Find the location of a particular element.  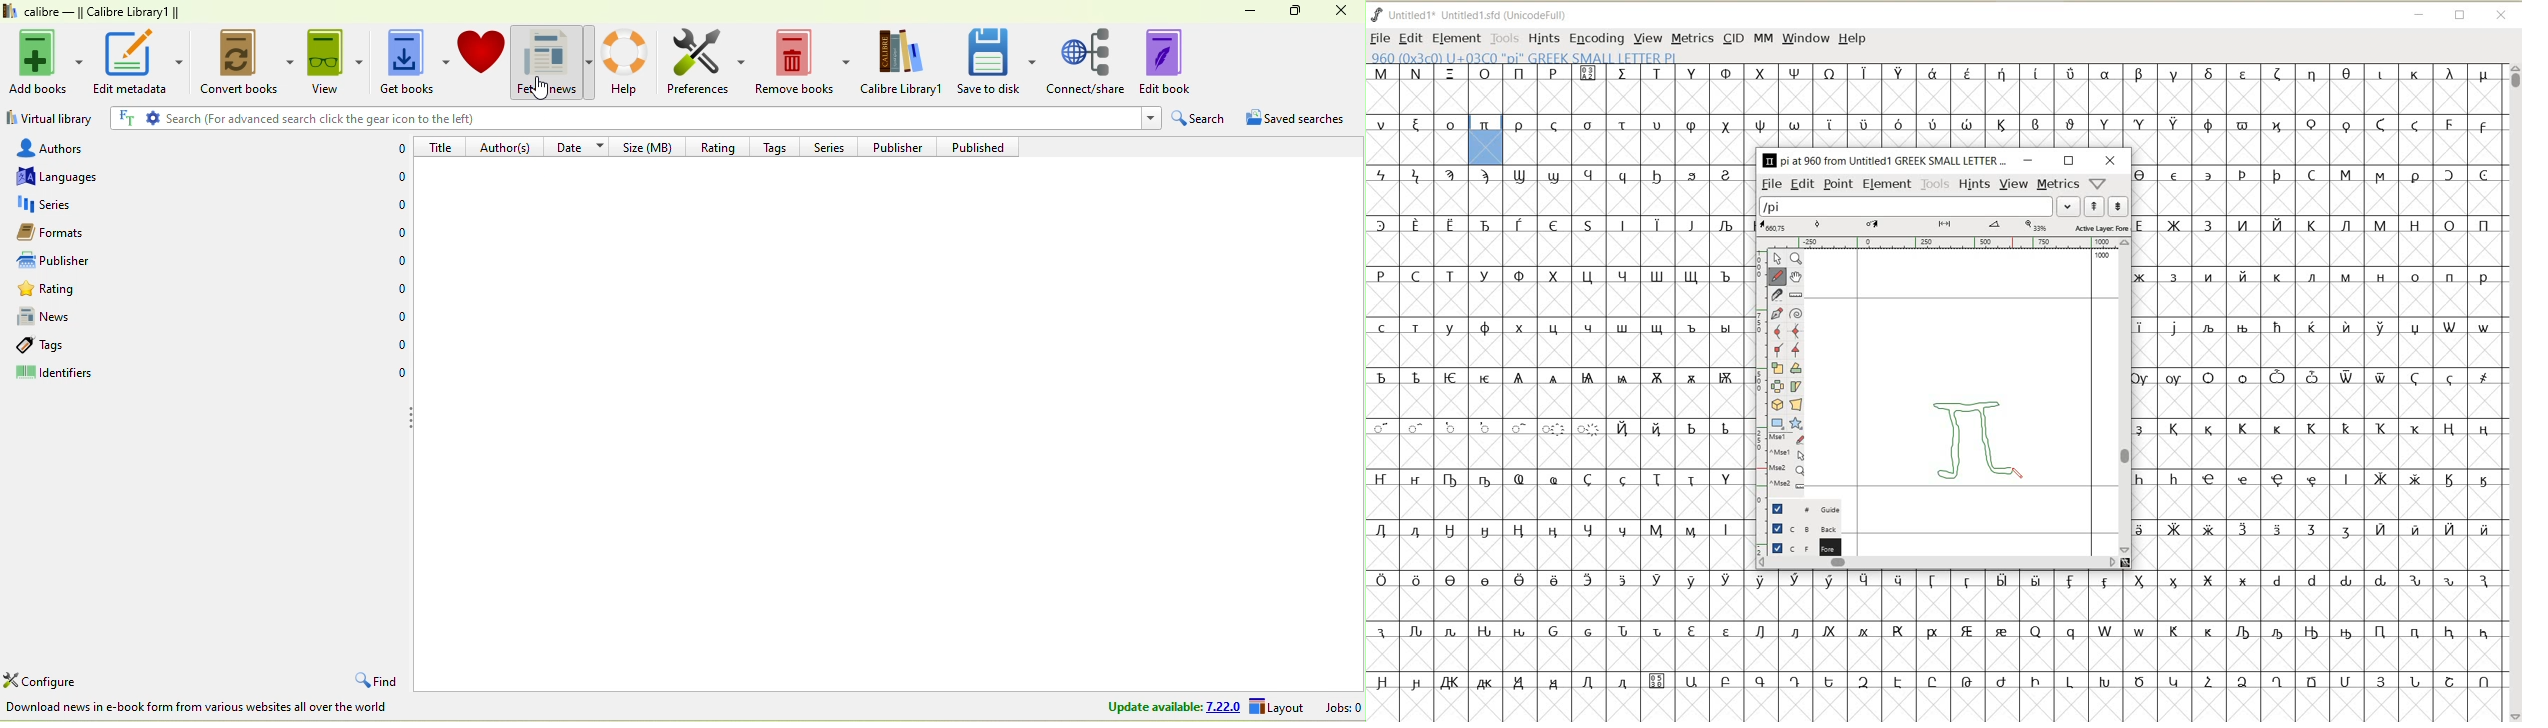

SCROLLBAR is located at coordinates (2126, 397).